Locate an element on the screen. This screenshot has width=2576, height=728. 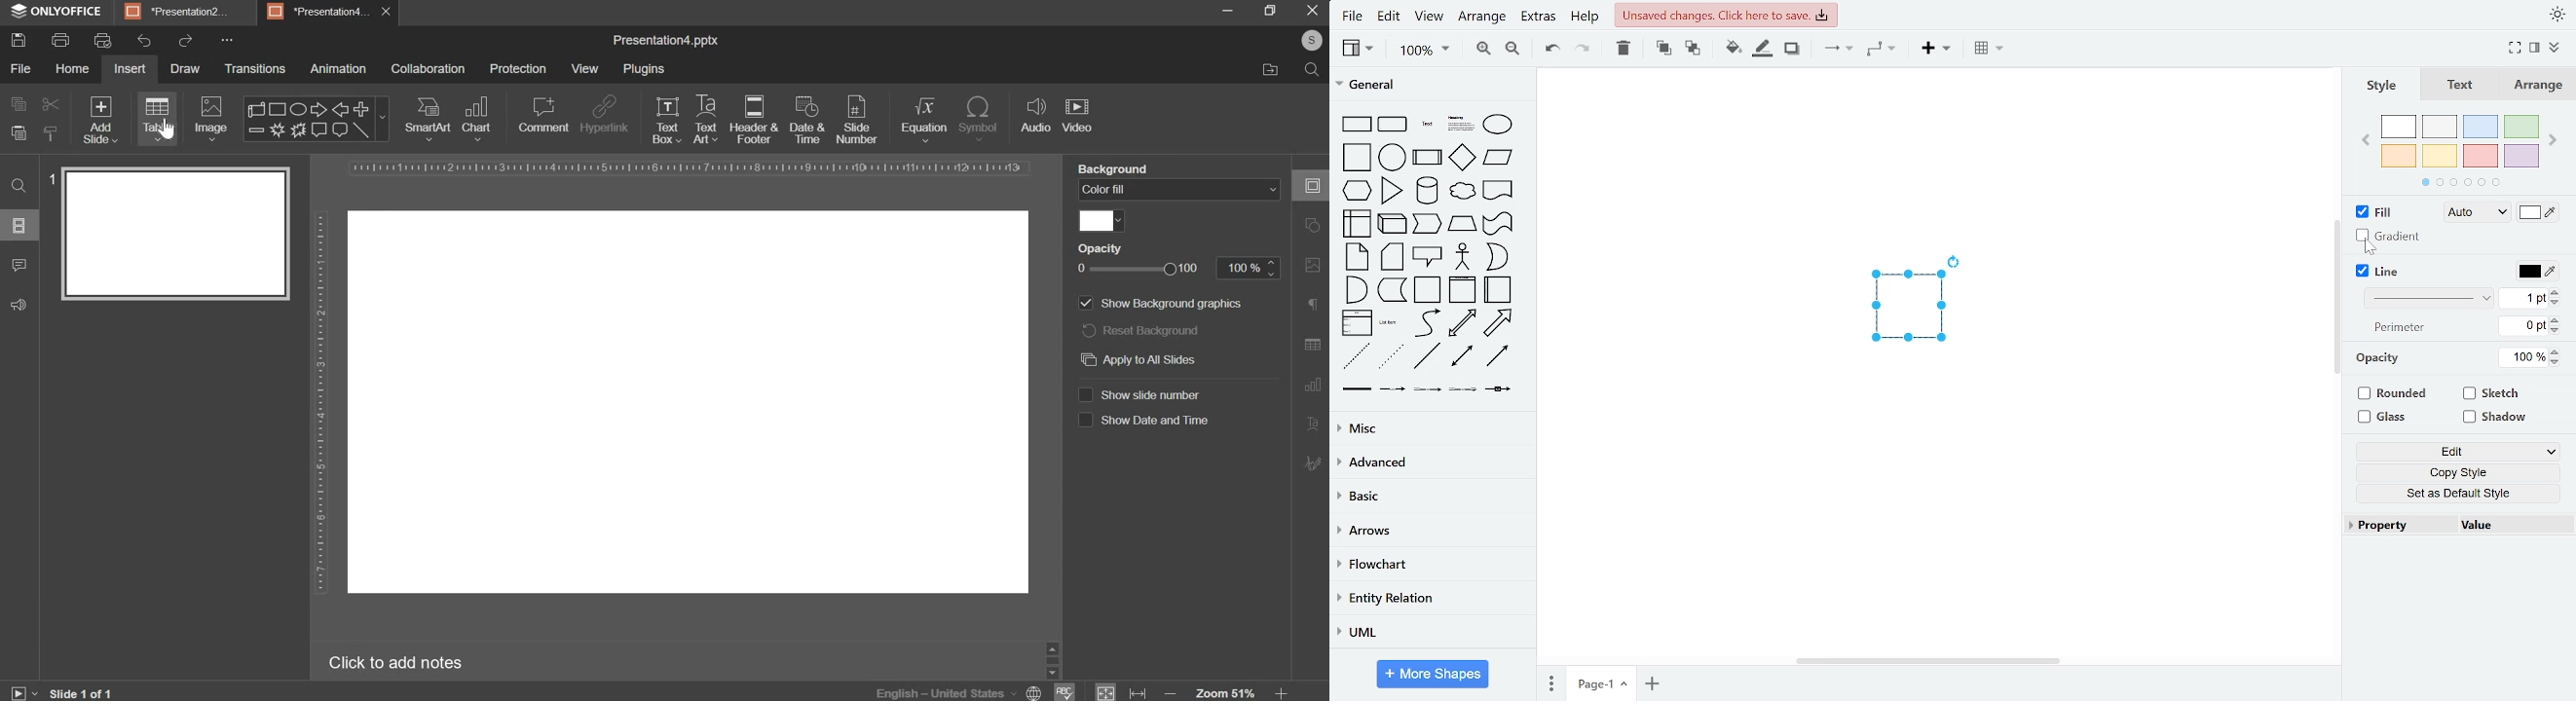
background fill is located at coordinates (1181, 191).